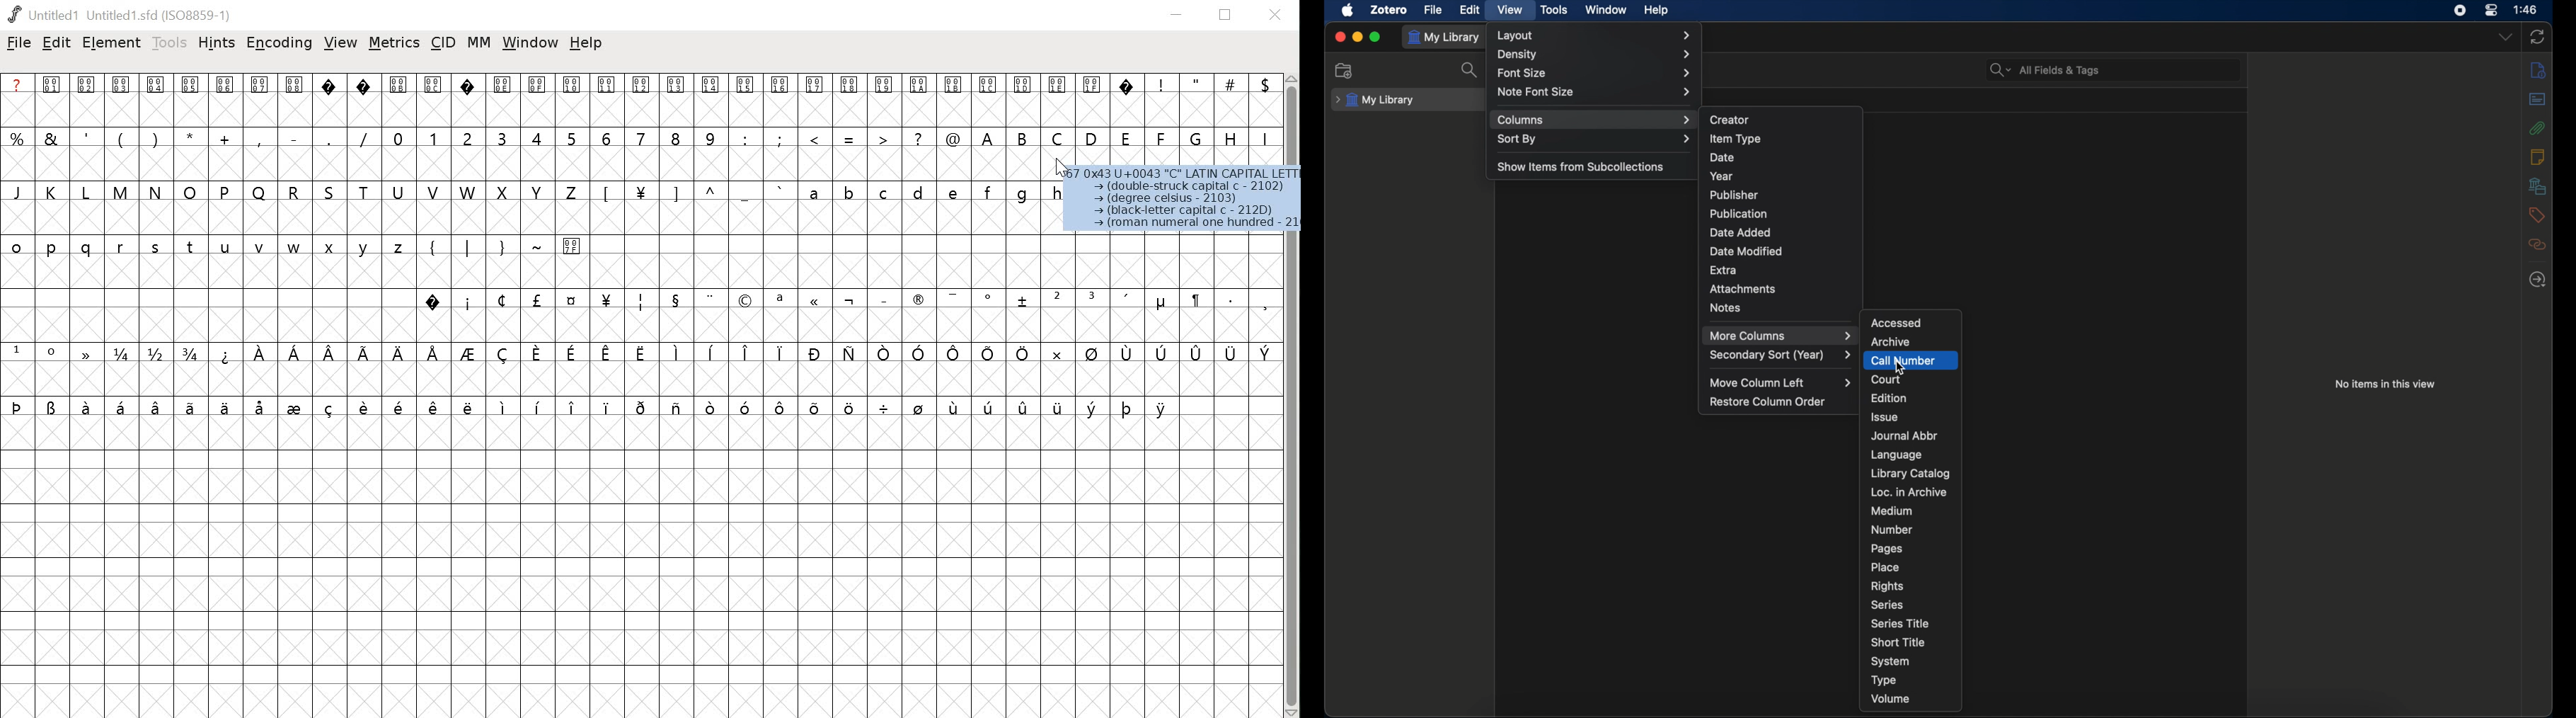  I want to click on note font size, so click(1595, 92).